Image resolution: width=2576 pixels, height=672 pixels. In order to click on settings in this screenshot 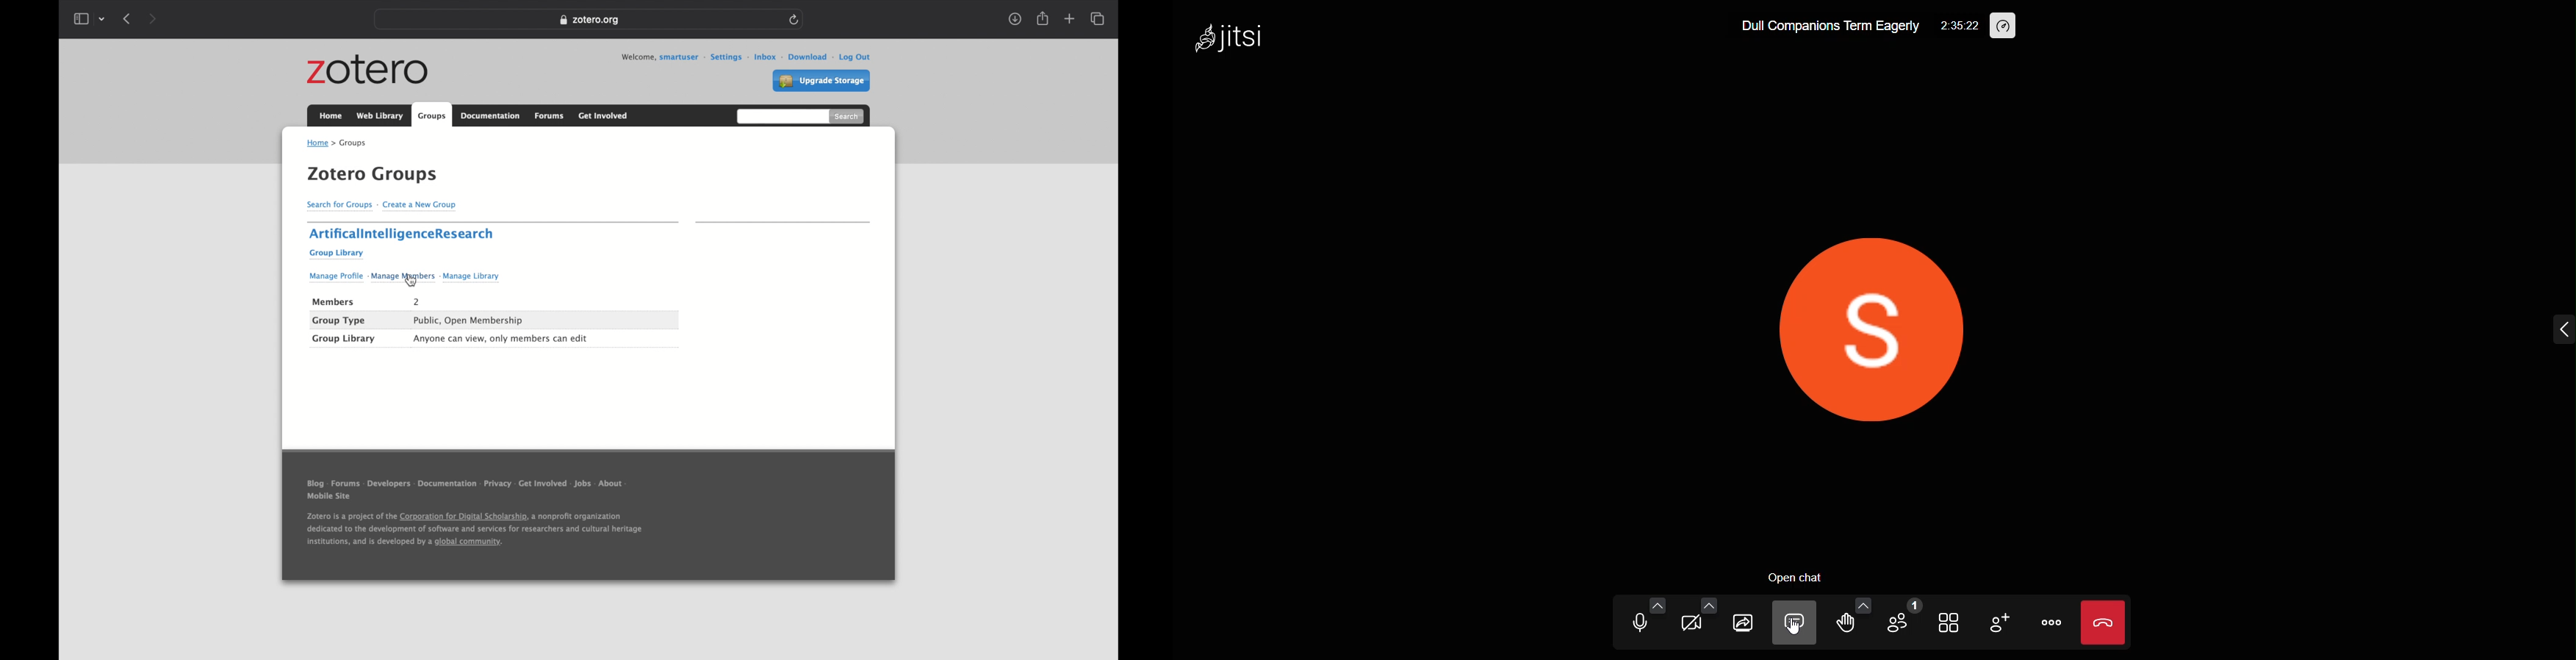, I will do `click(723, 57)`.